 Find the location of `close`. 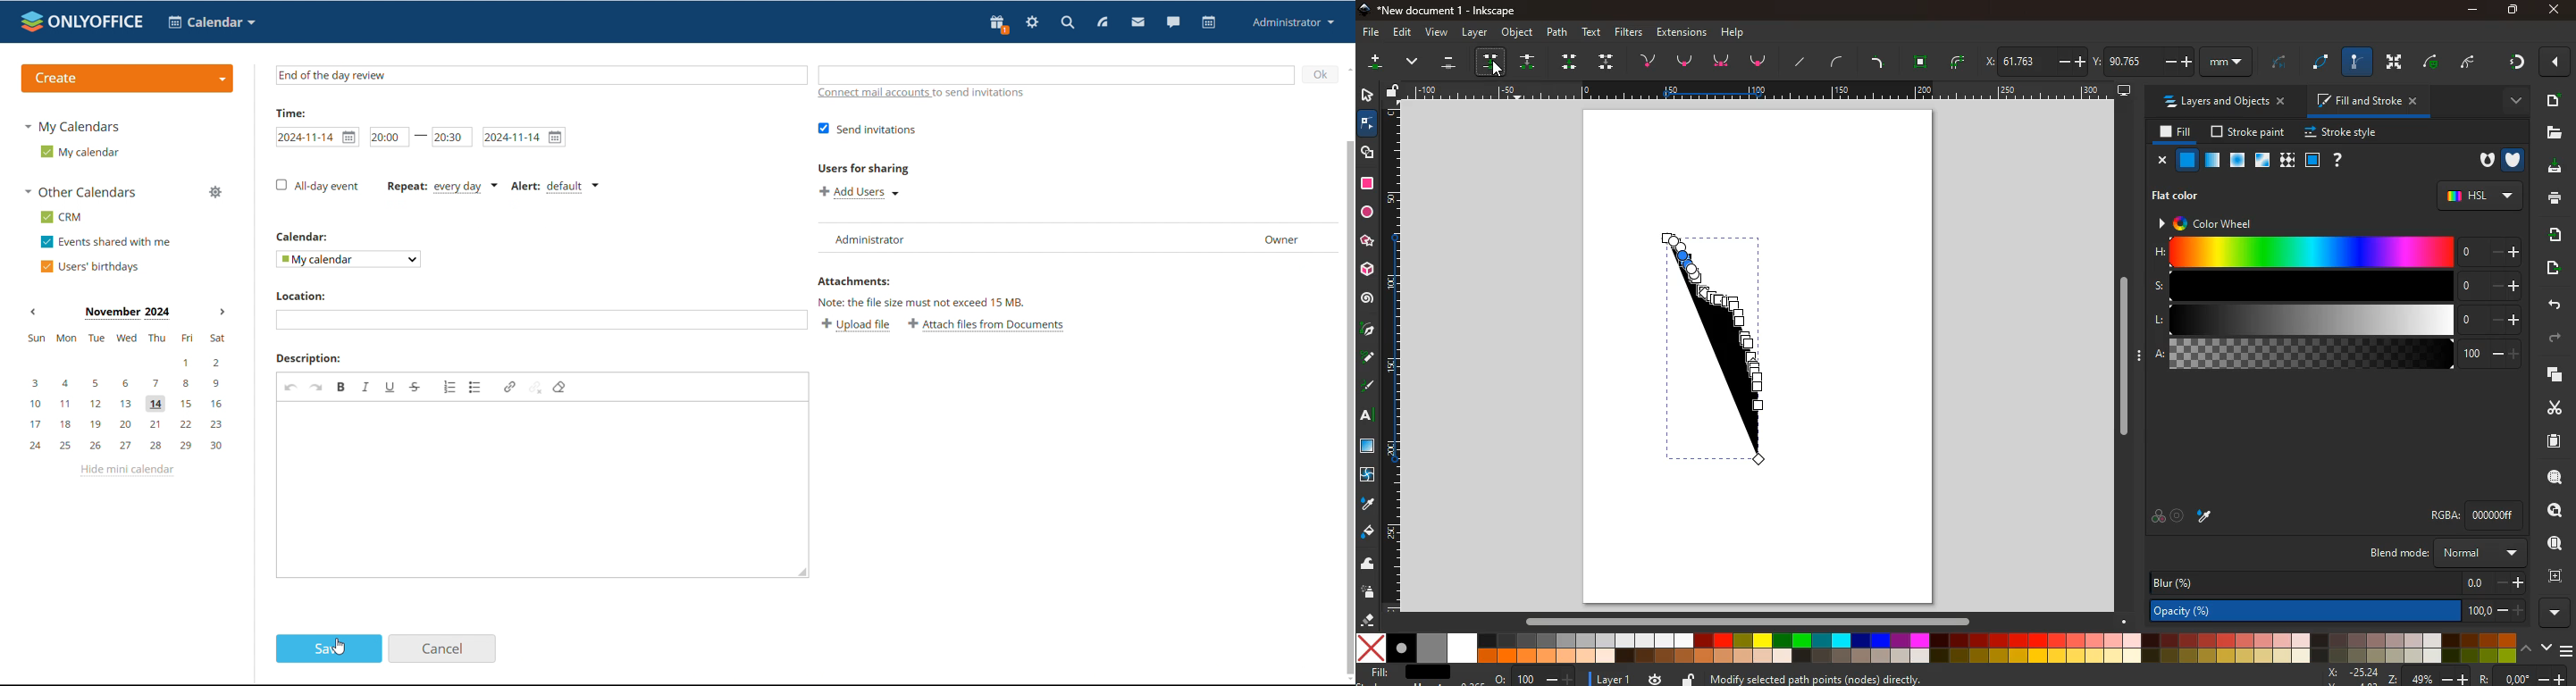

close is located at coordinates (2557, 63).